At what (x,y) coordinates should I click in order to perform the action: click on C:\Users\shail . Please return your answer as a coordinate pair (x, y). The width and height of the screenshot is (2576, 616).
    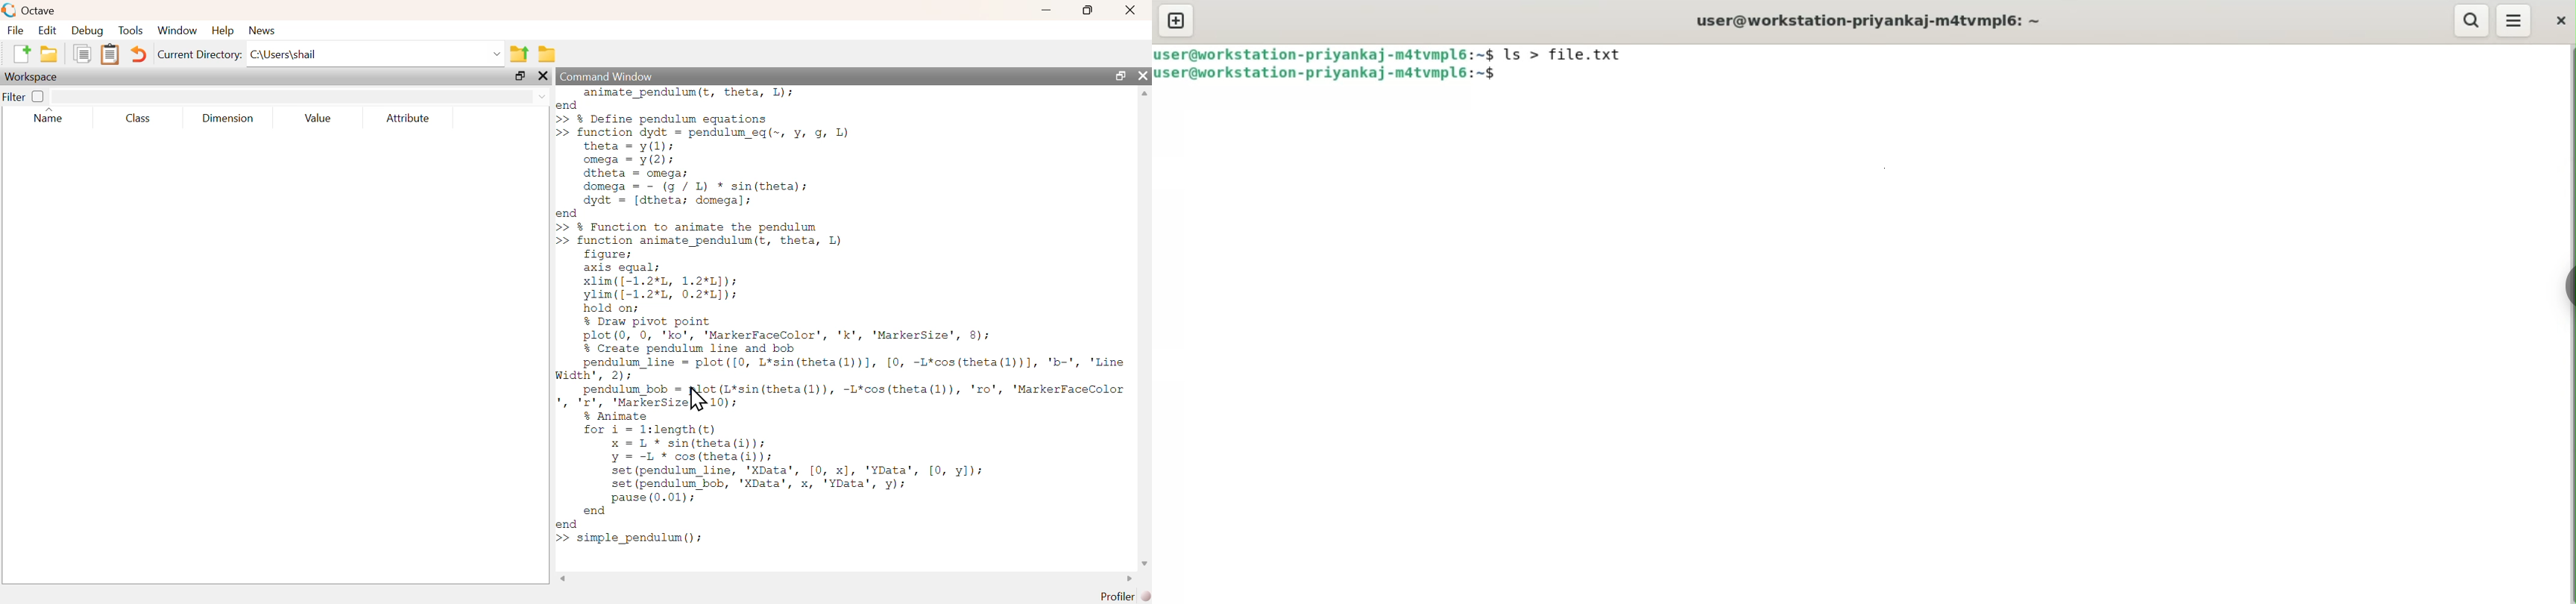
    Looking at the image, I should click on (376, 56).